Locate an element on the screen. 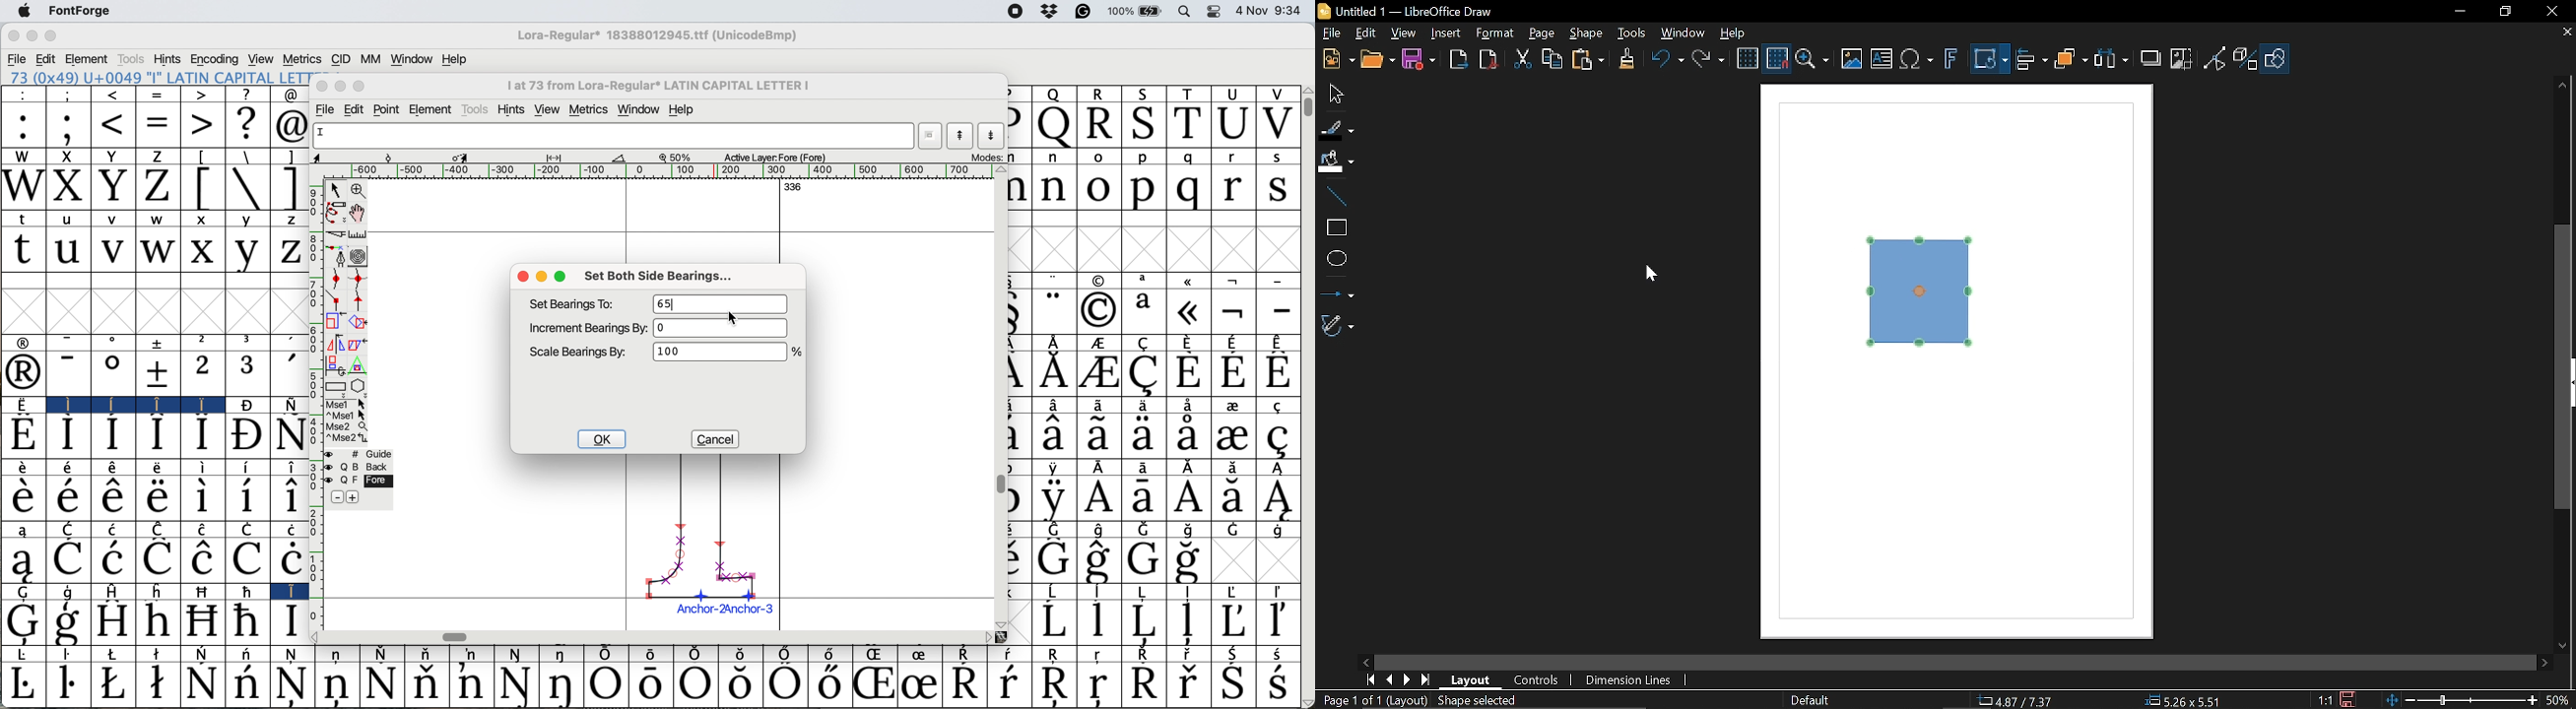 The height and width of the screenshot is (728, 2576). Symbol is located at coordinates (113, 621).